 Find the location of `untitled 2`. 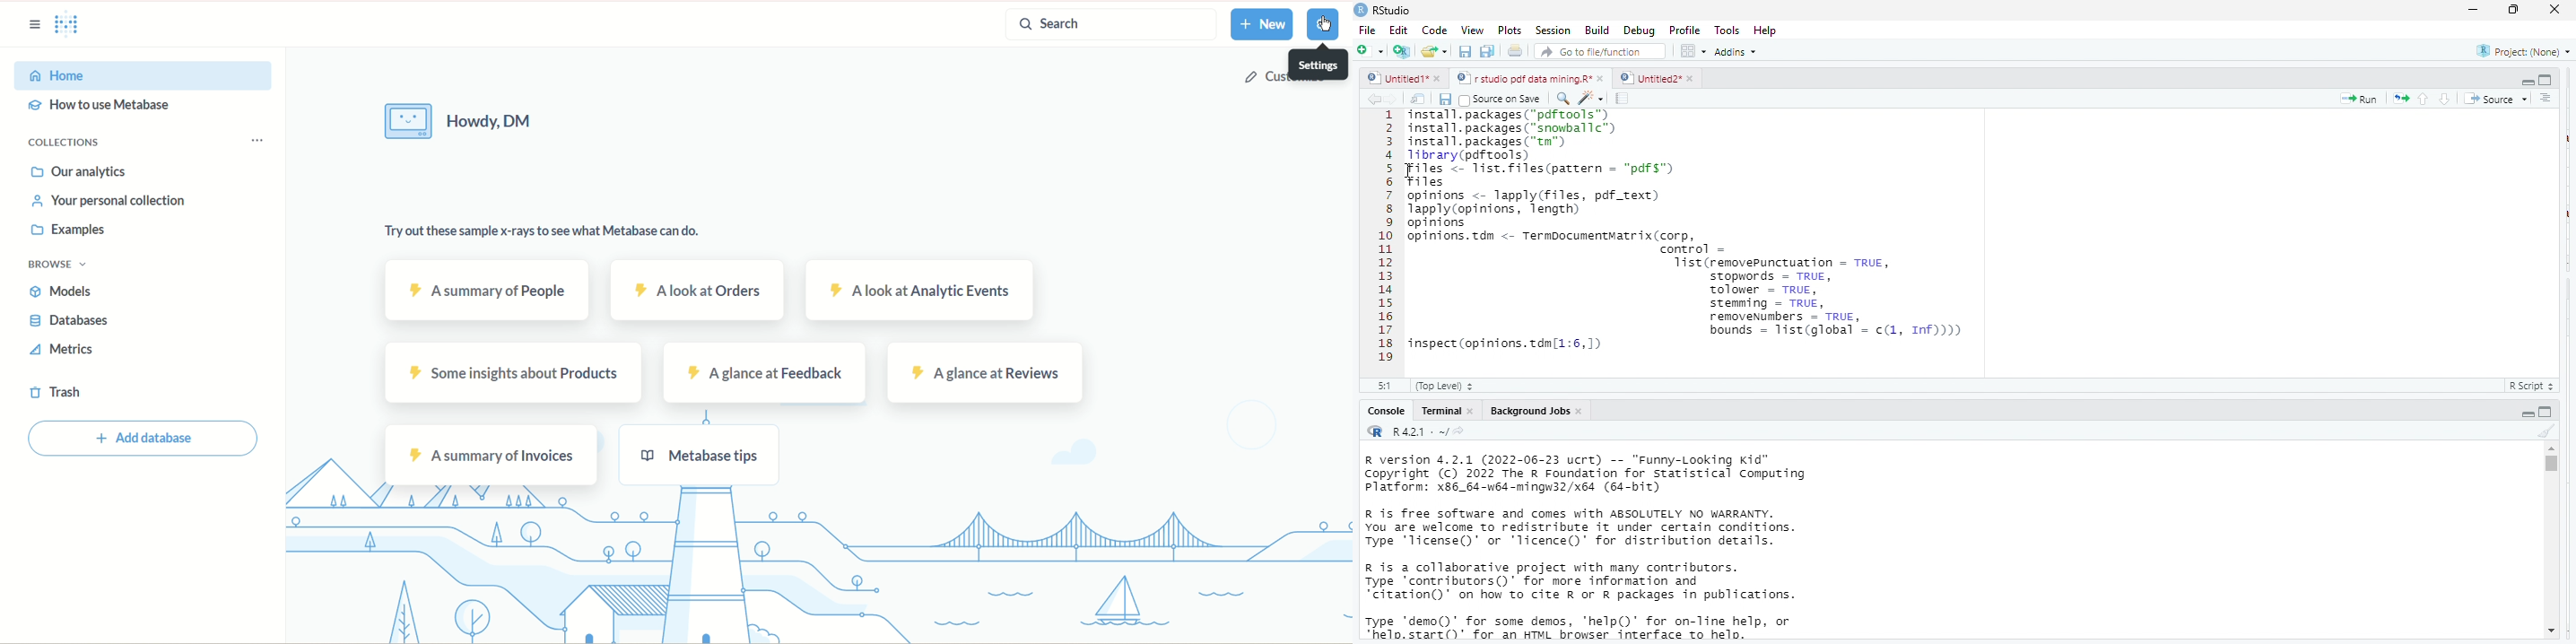

untitled 2 is located at coordinates (1649, 77).